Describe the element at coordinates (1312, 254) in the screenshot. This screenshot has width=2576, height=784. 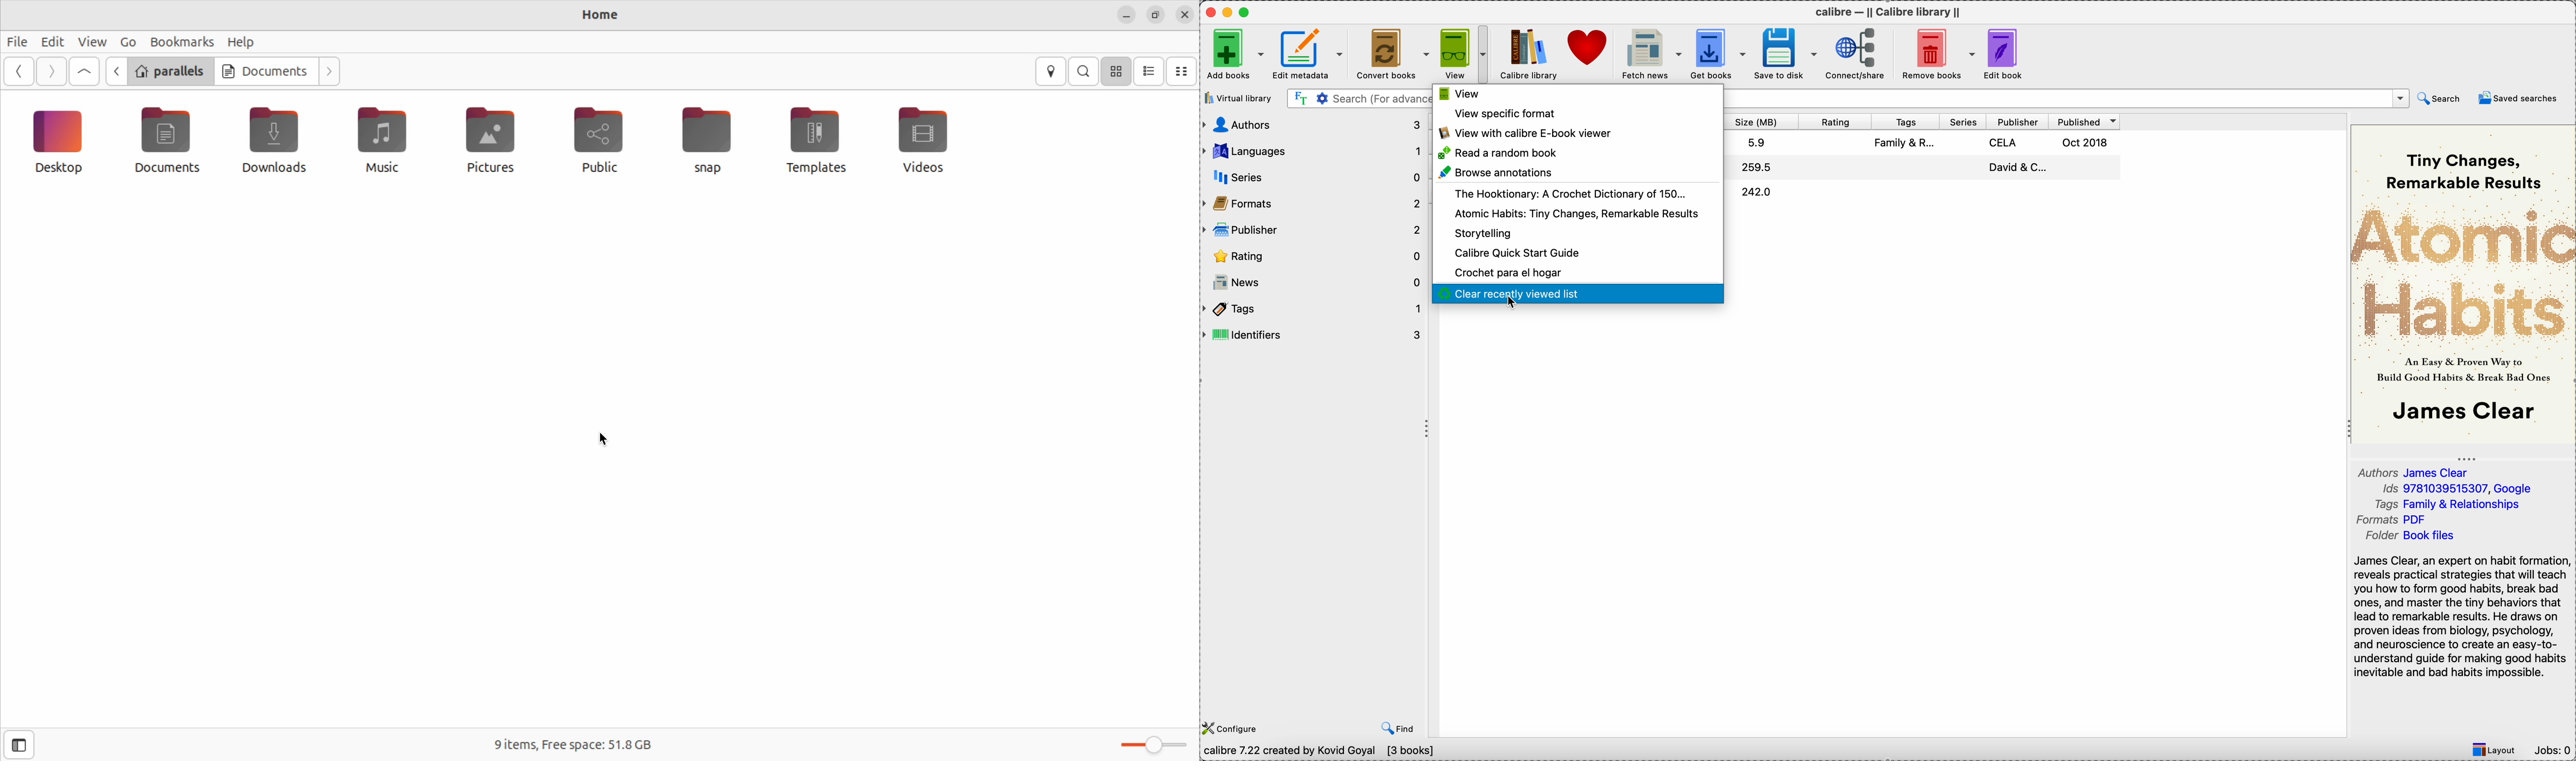
I see `rating` at that location.